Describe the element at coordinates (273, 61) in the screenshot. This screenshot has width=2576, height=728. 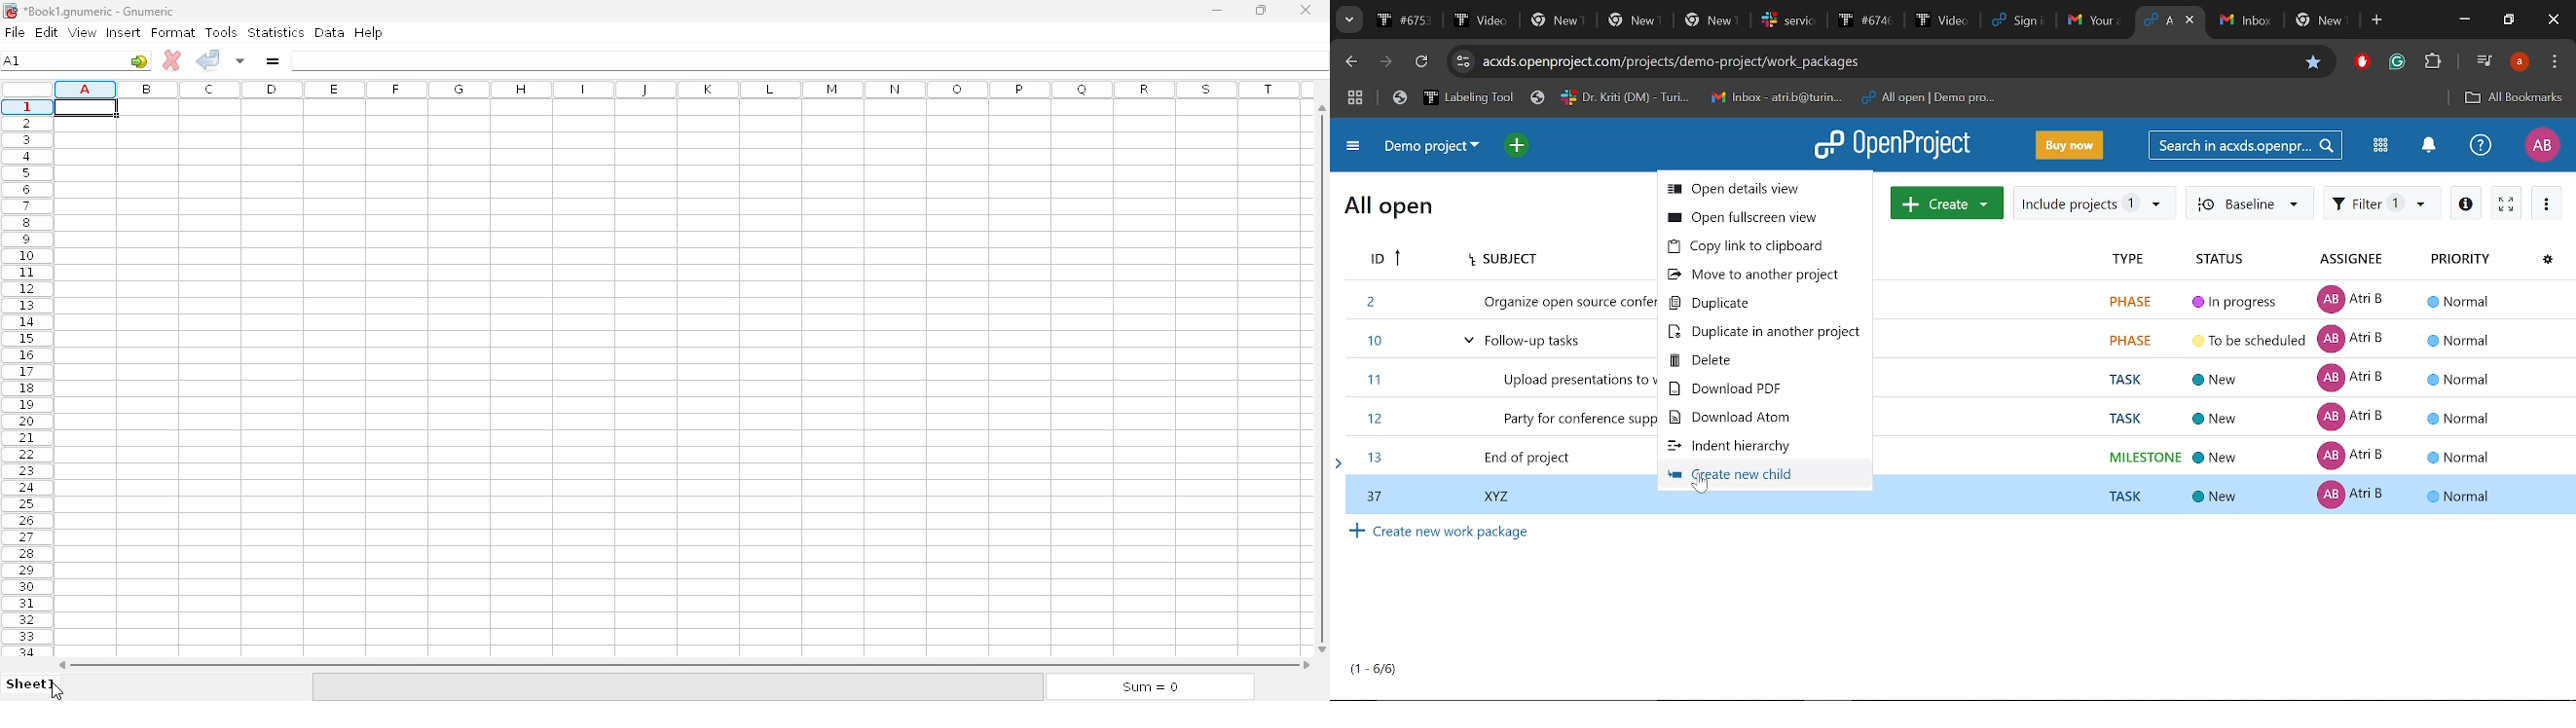
I see `enter formula` at that location.